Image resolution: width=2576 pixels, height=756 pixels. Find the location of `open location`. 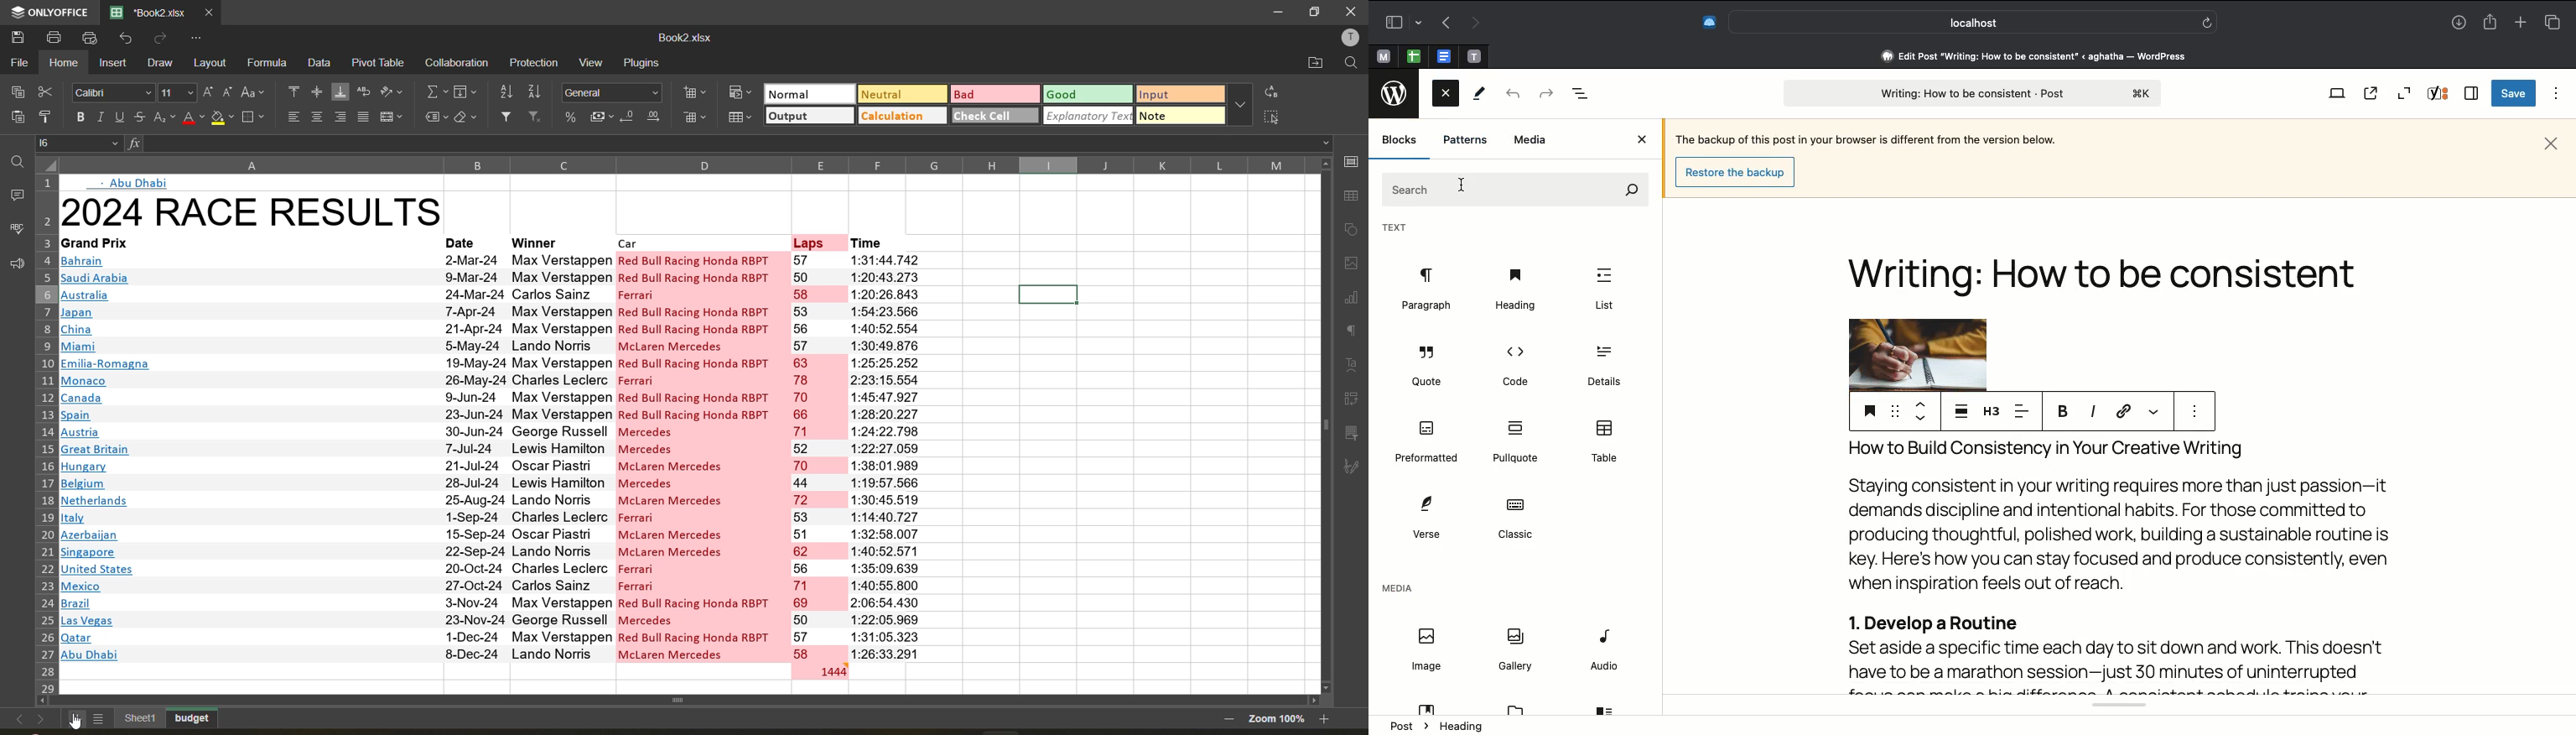

open location is located at coordinates (1314, 64).